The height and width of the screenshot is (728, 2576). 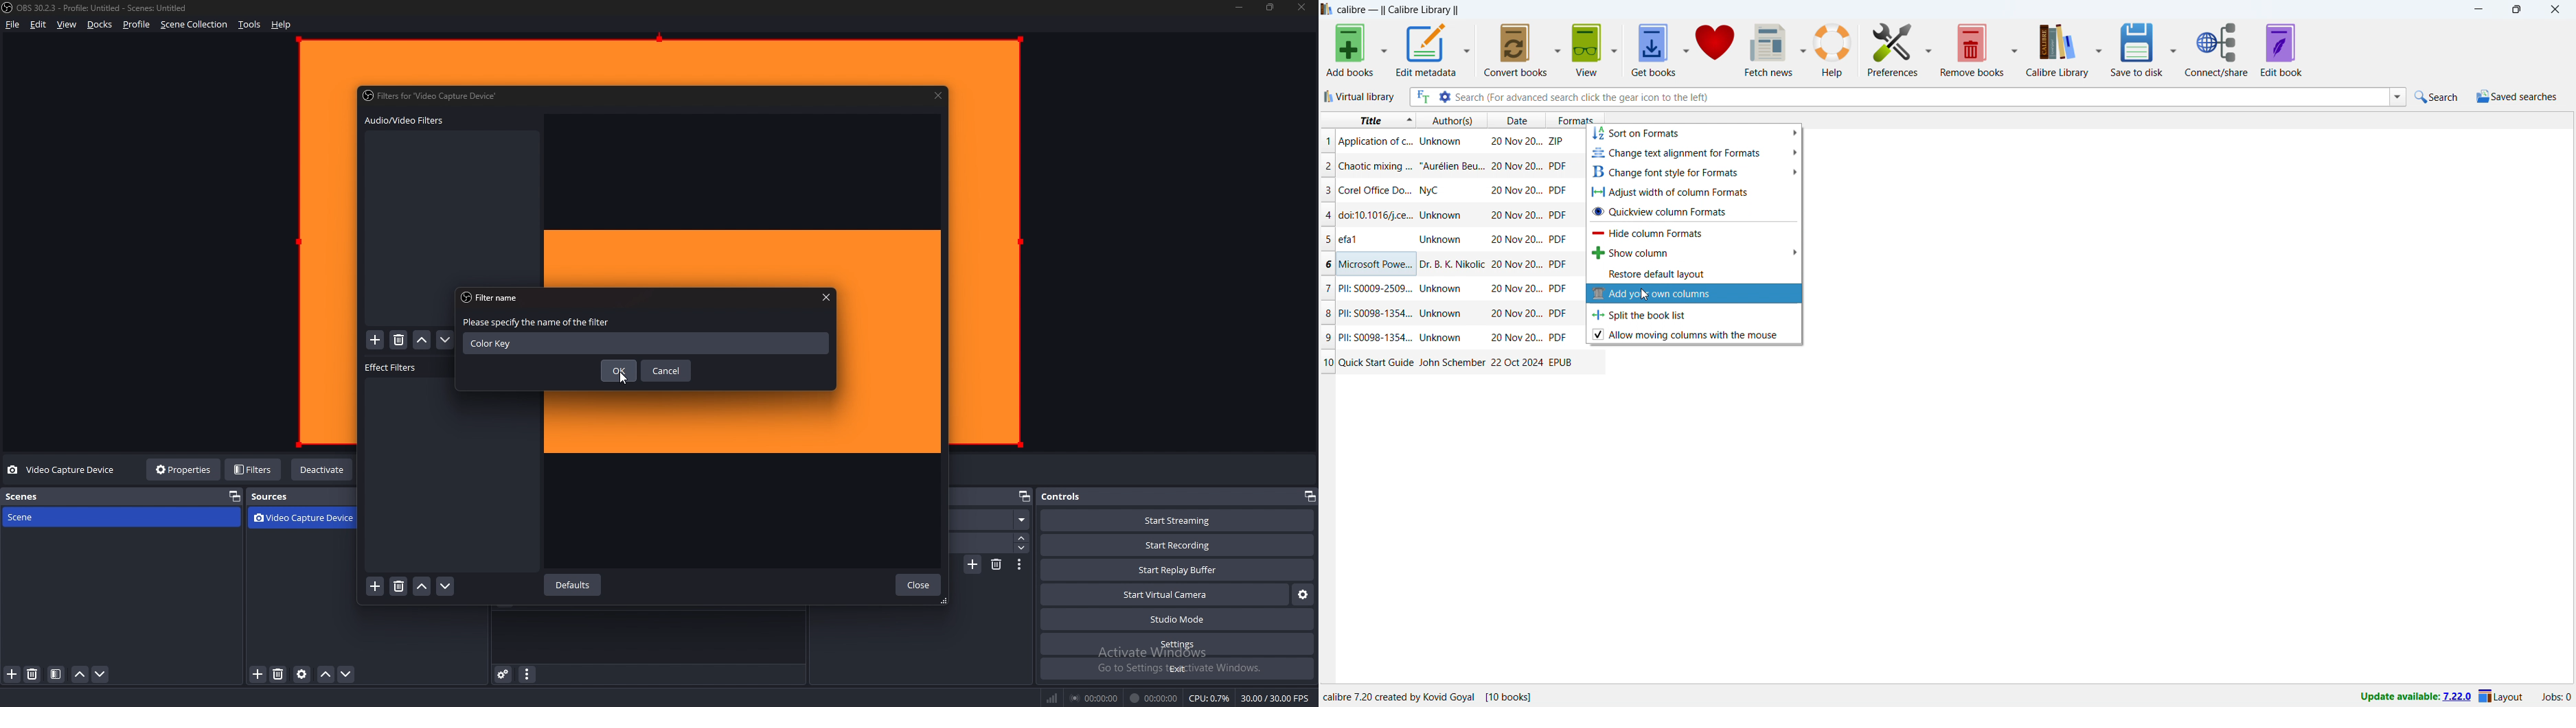 What do you see at coordinates (194, 25) in the screenshot?
I see `scene collection` at bounding box center [194, 25].